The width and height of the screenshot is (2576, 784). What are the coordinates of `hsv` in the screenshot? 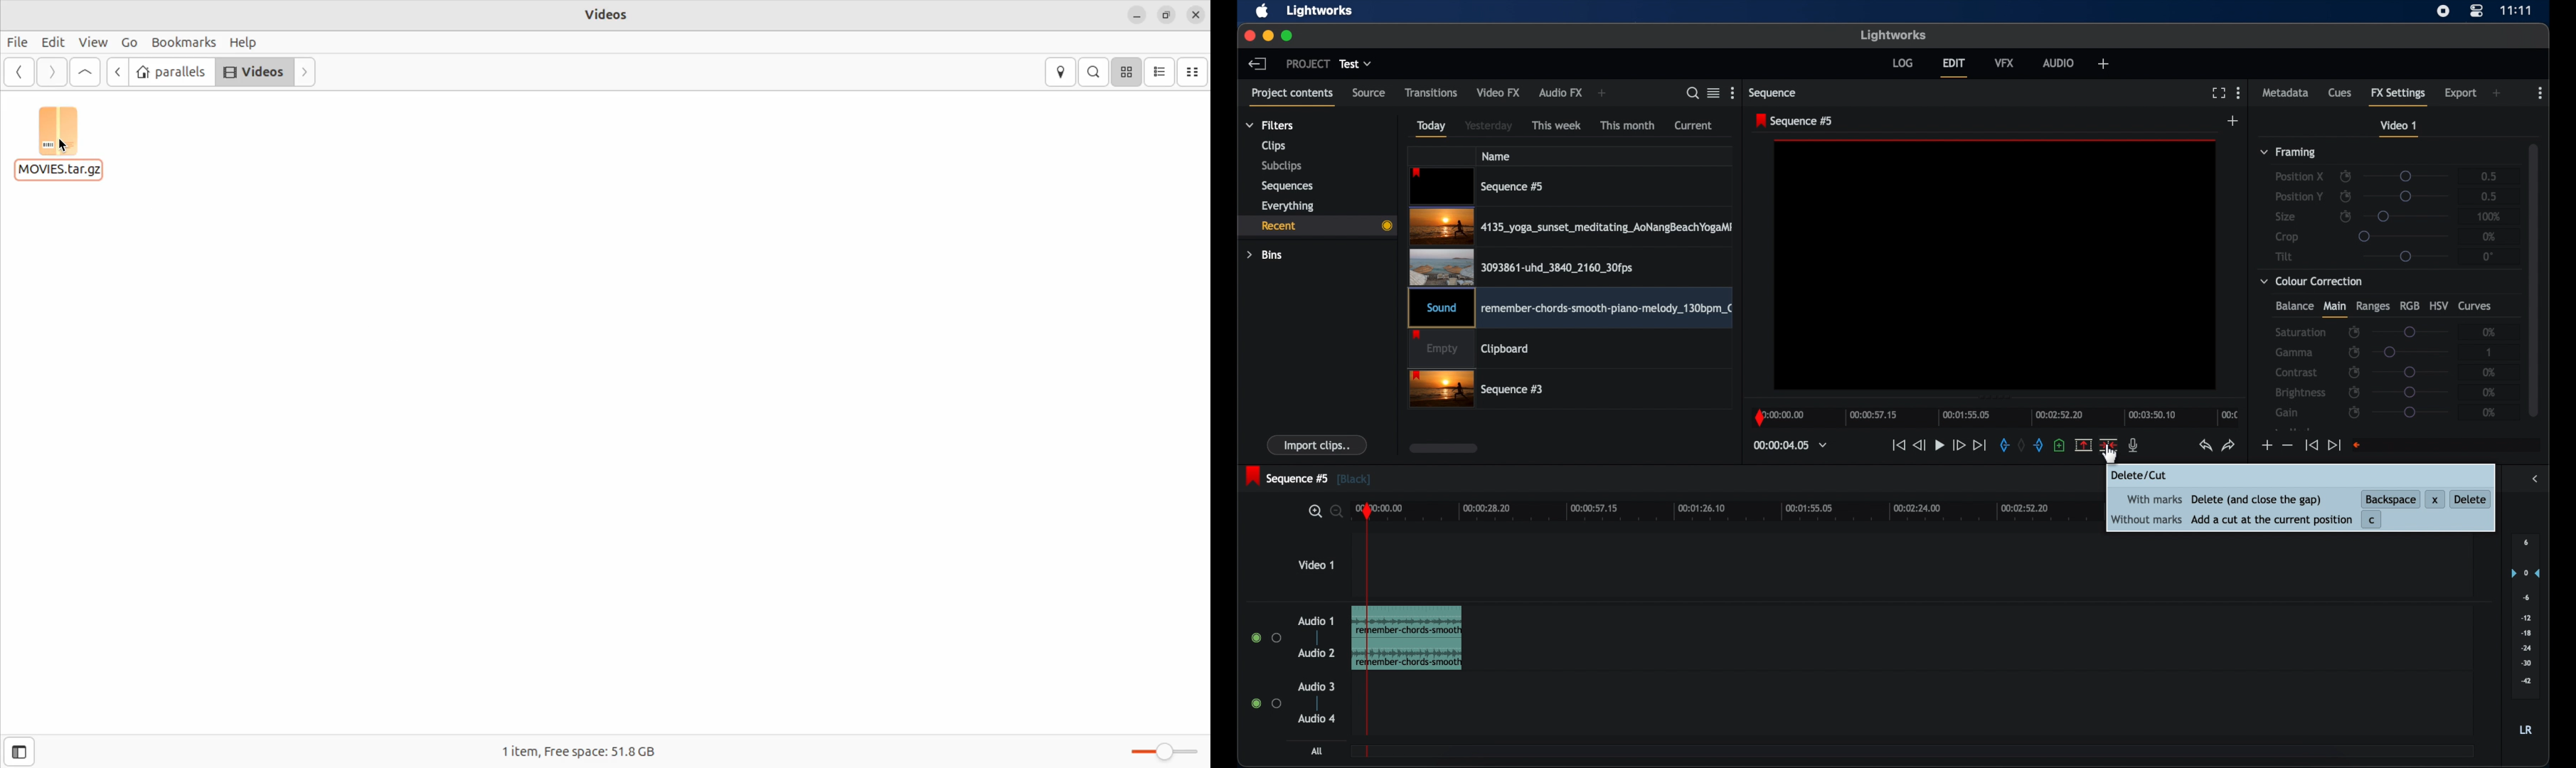 It's located at (2439, 305).